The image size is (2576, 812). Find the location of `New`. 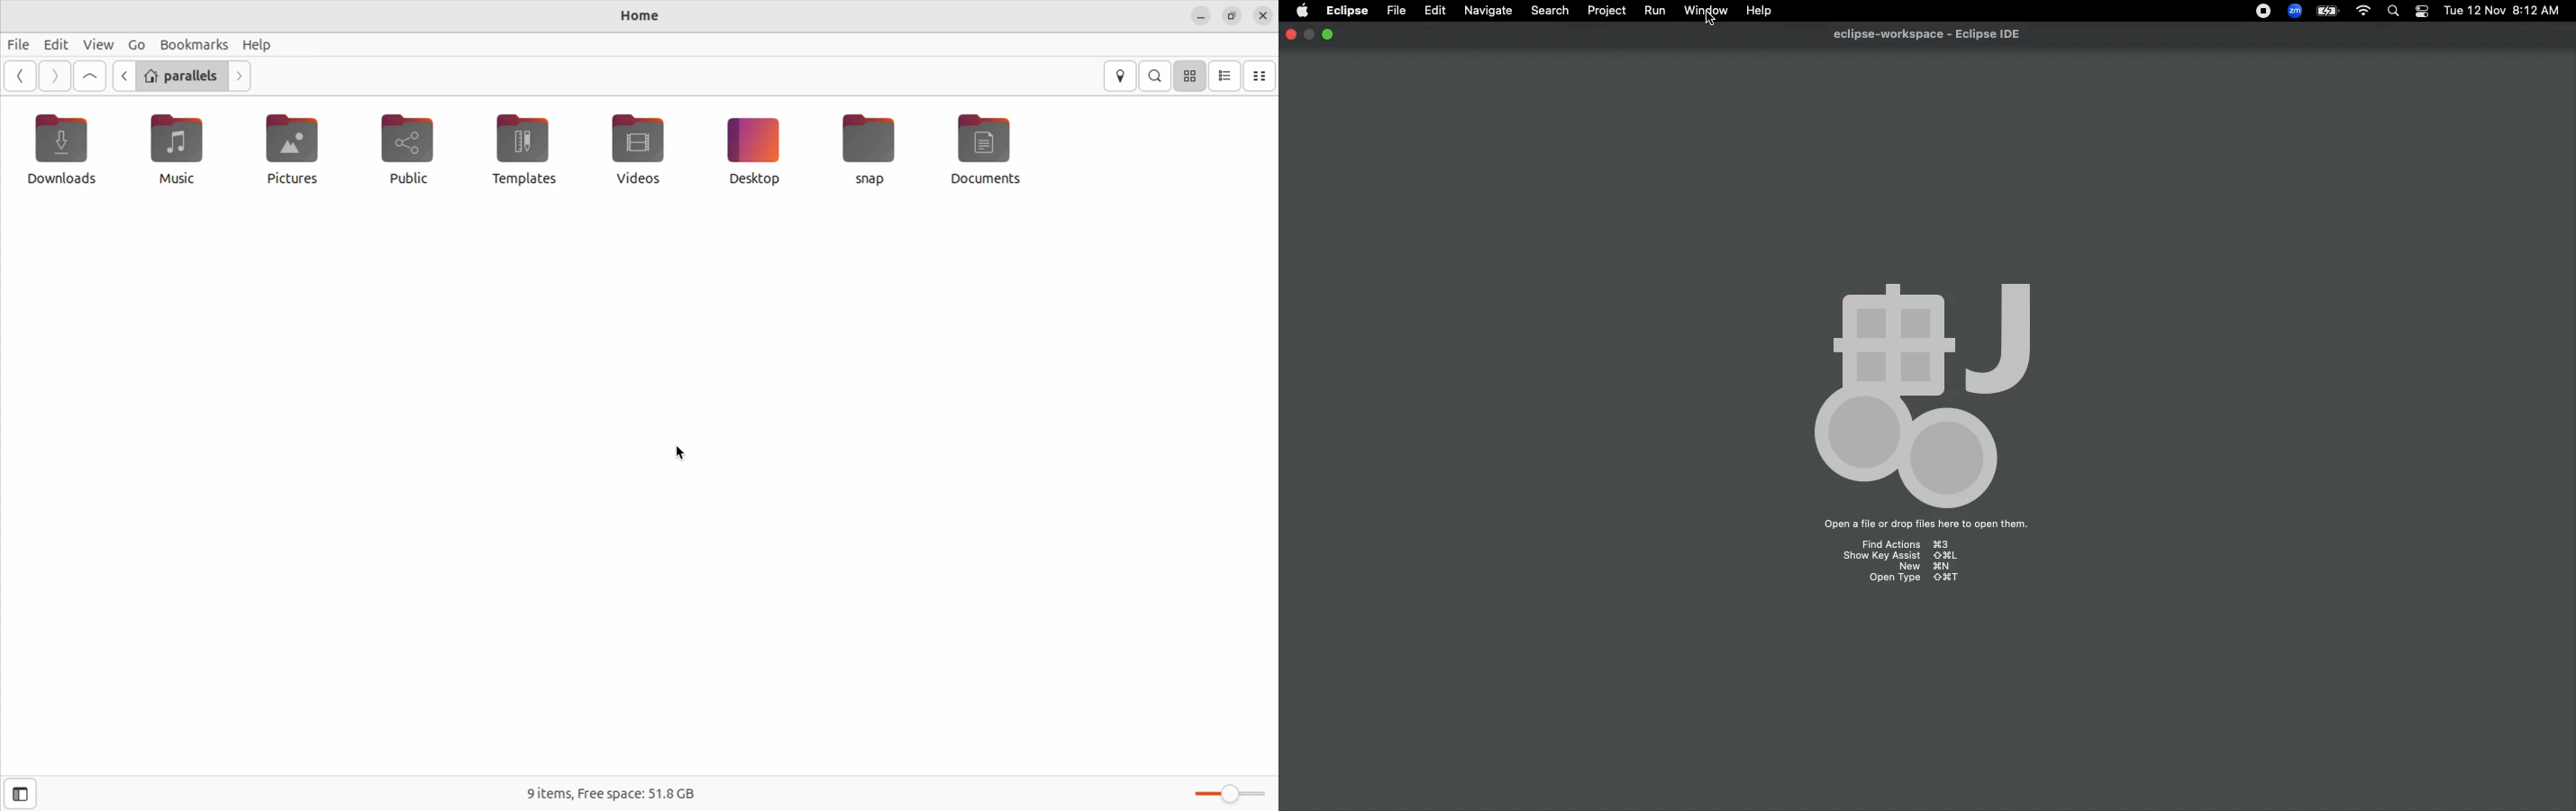

New is located at coordinates (1925, 568).